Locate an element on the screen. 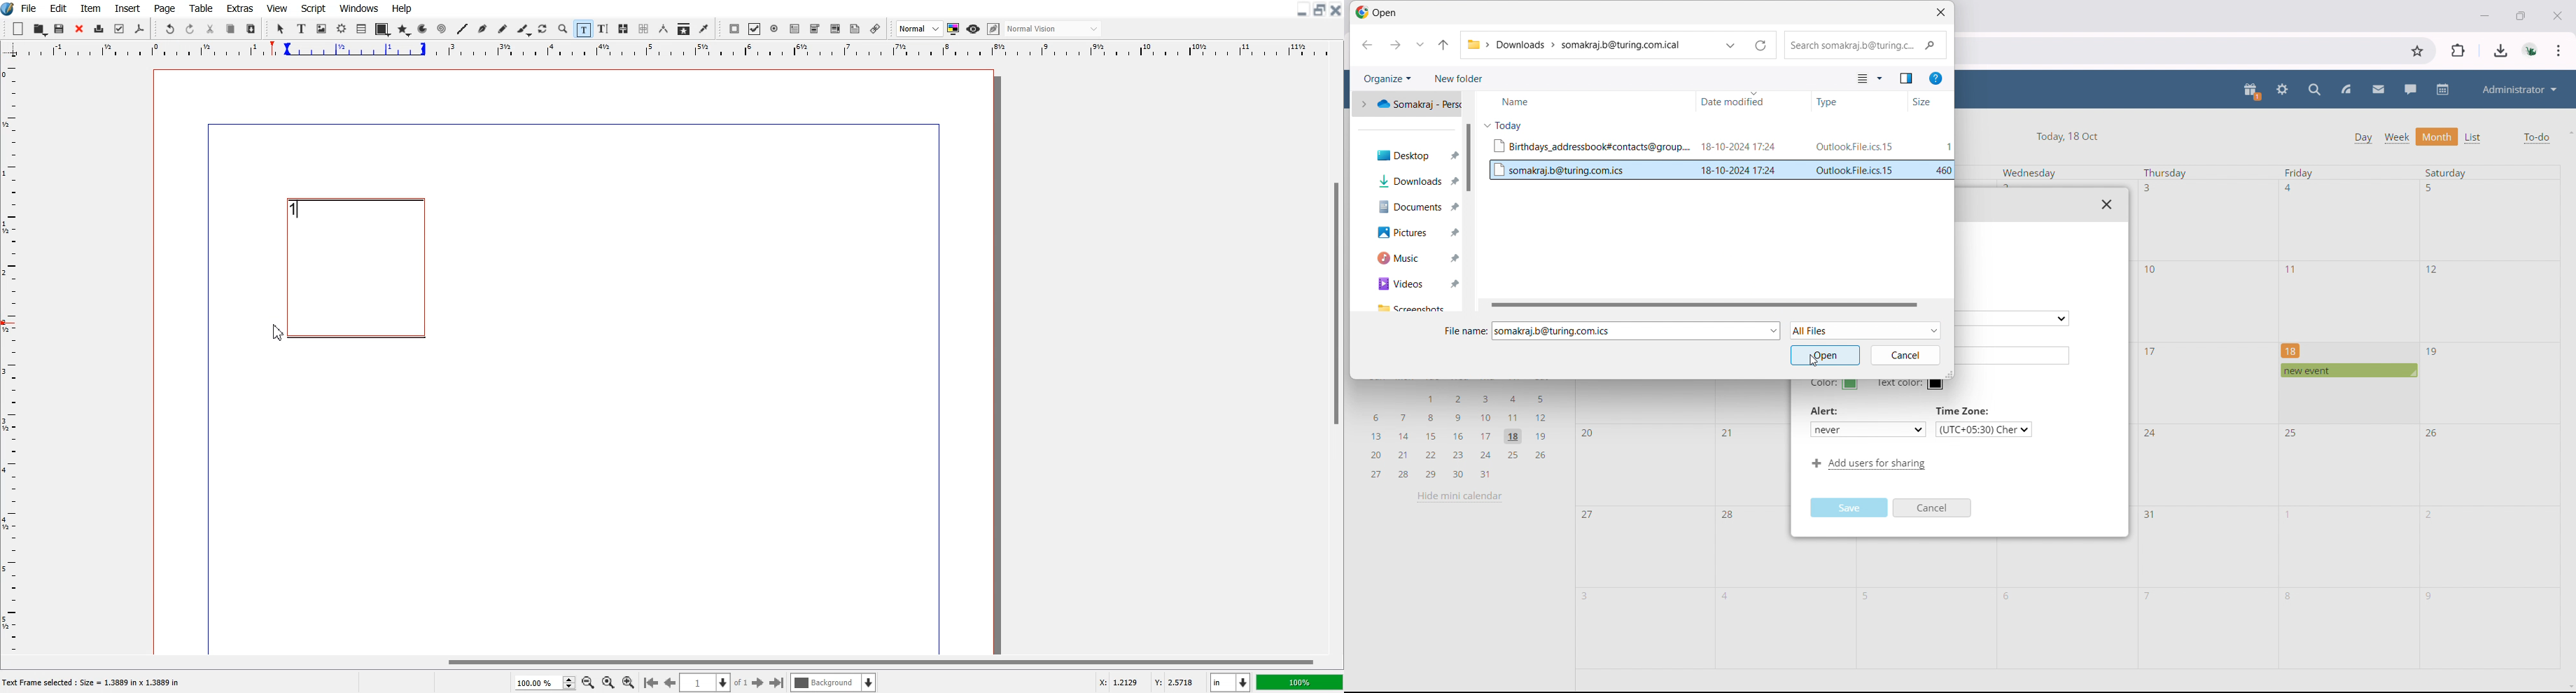 This screenshot has height=700, width=2576. Table is located at coordinates (202, 8).